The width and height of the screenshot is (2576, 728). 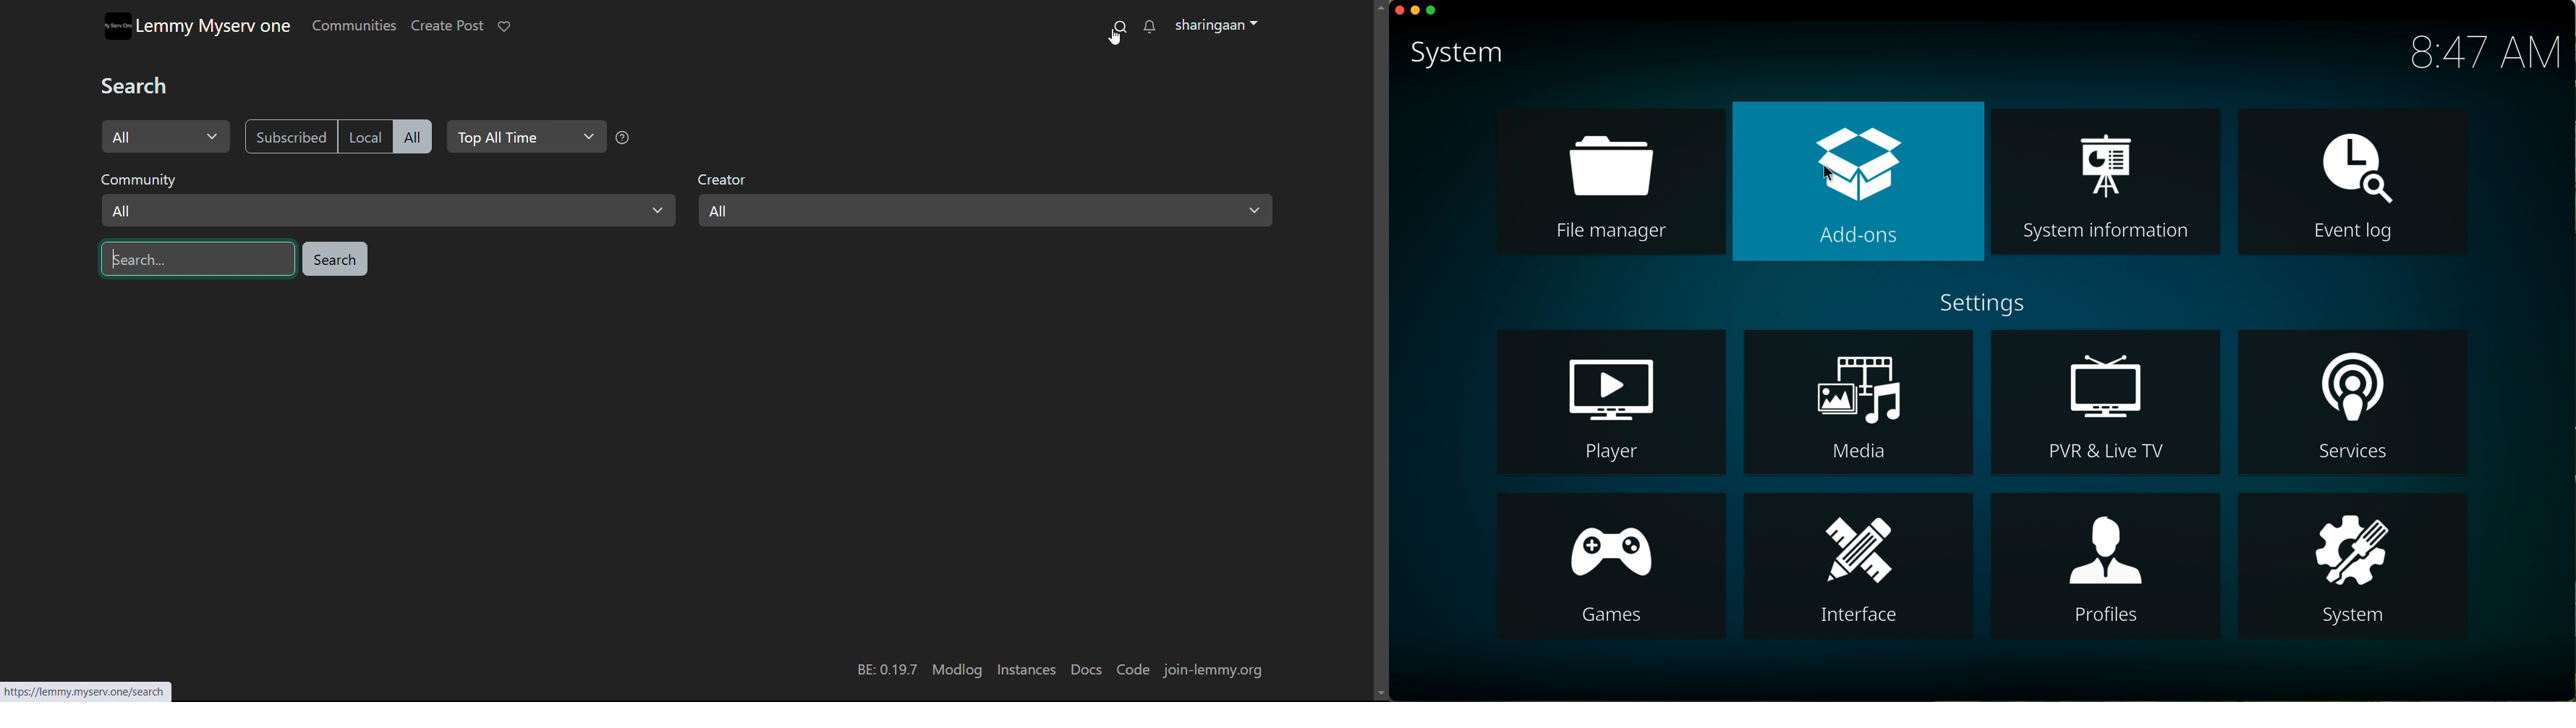 I want to click on system, so click(x=2361, y=565).